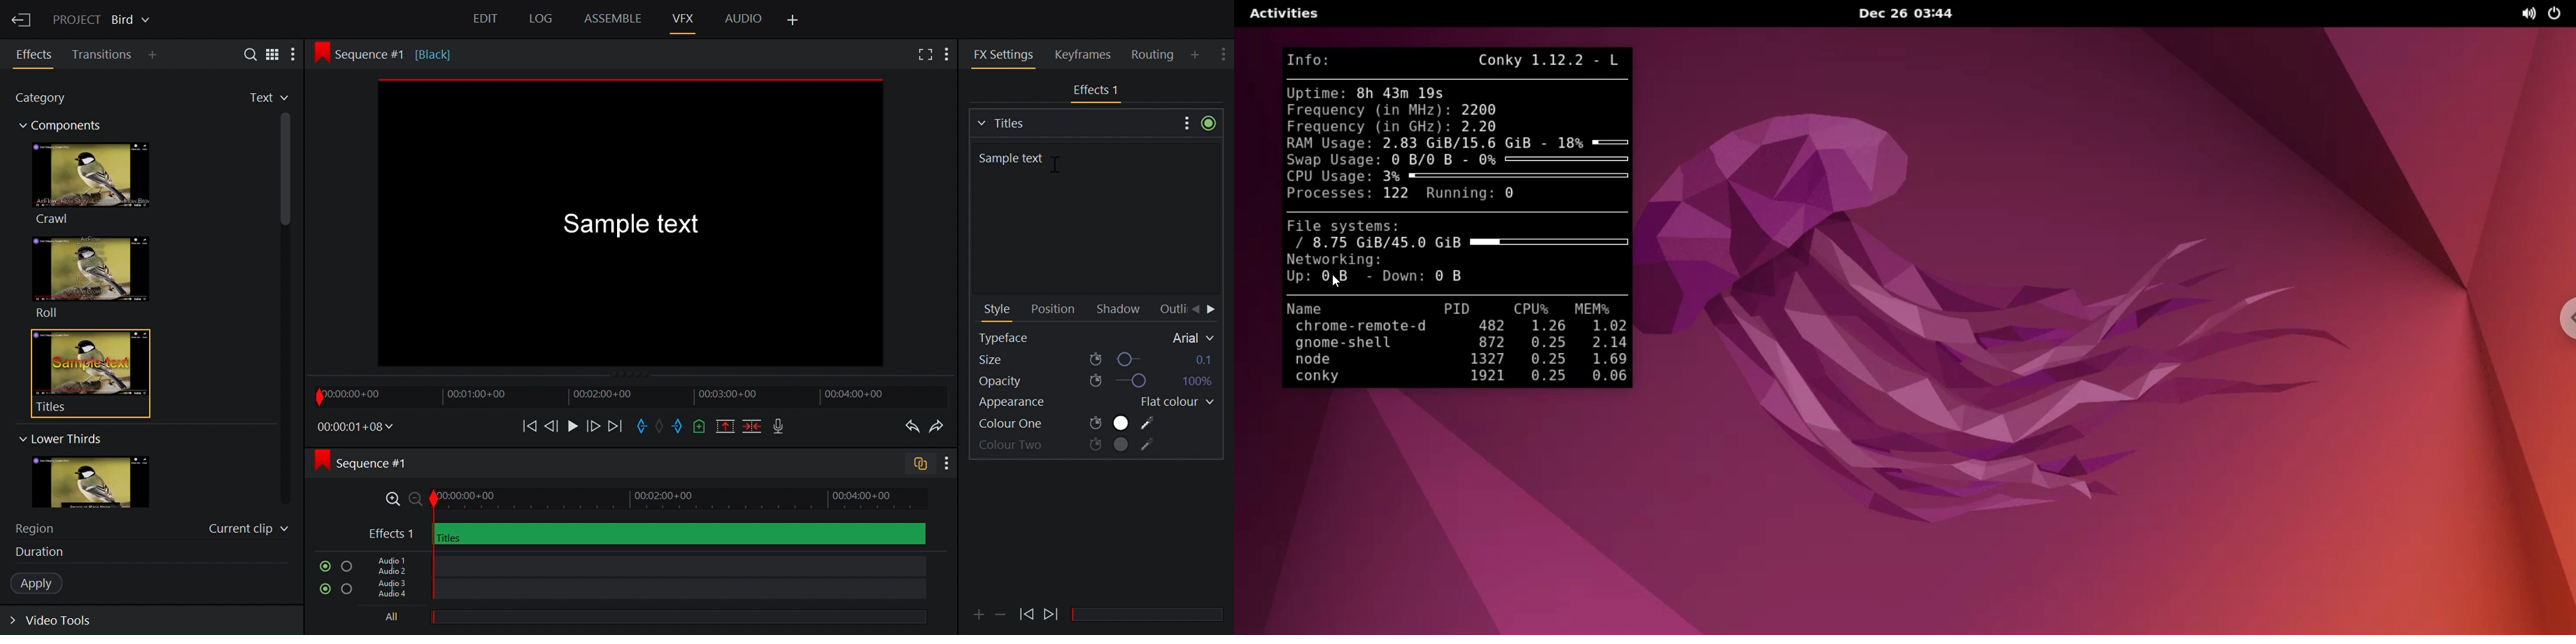 This screenshot has width=2576, height=644. Describe the element at coordinates (156, 56) in the screenshot. I see `Add Panel` at that location.